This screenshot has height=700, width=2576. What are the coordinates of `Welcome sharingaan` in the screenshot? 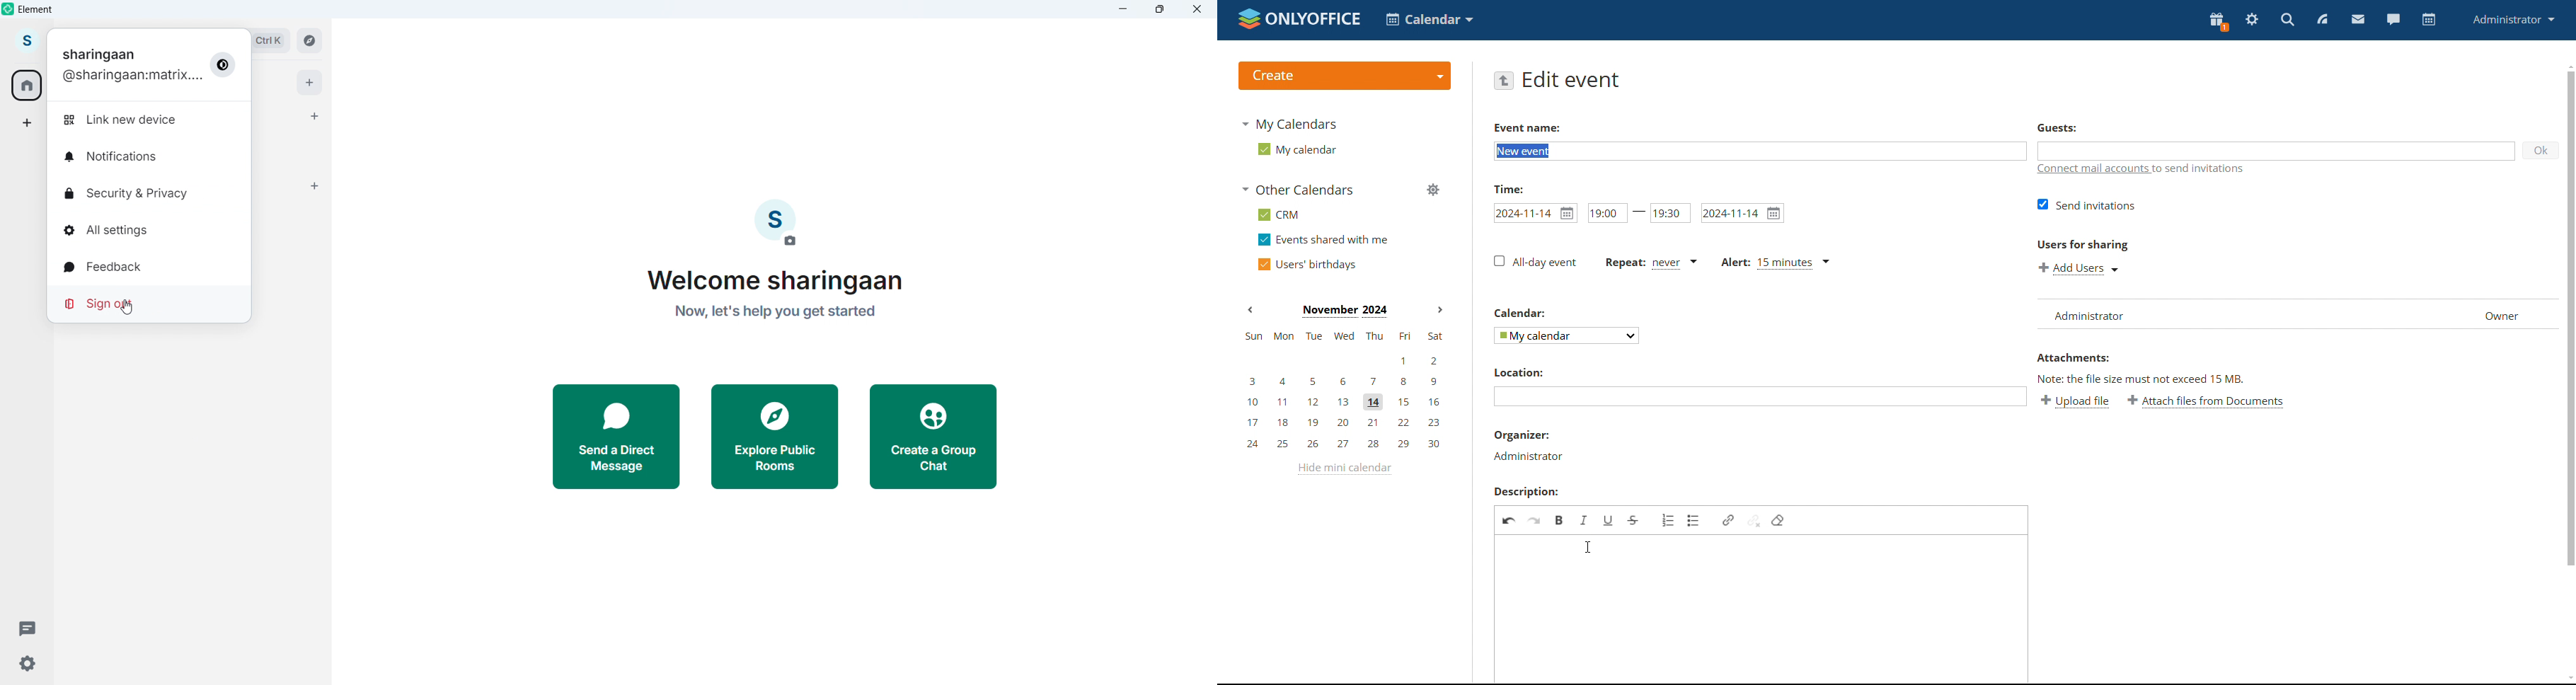 It's located at (780, 282).